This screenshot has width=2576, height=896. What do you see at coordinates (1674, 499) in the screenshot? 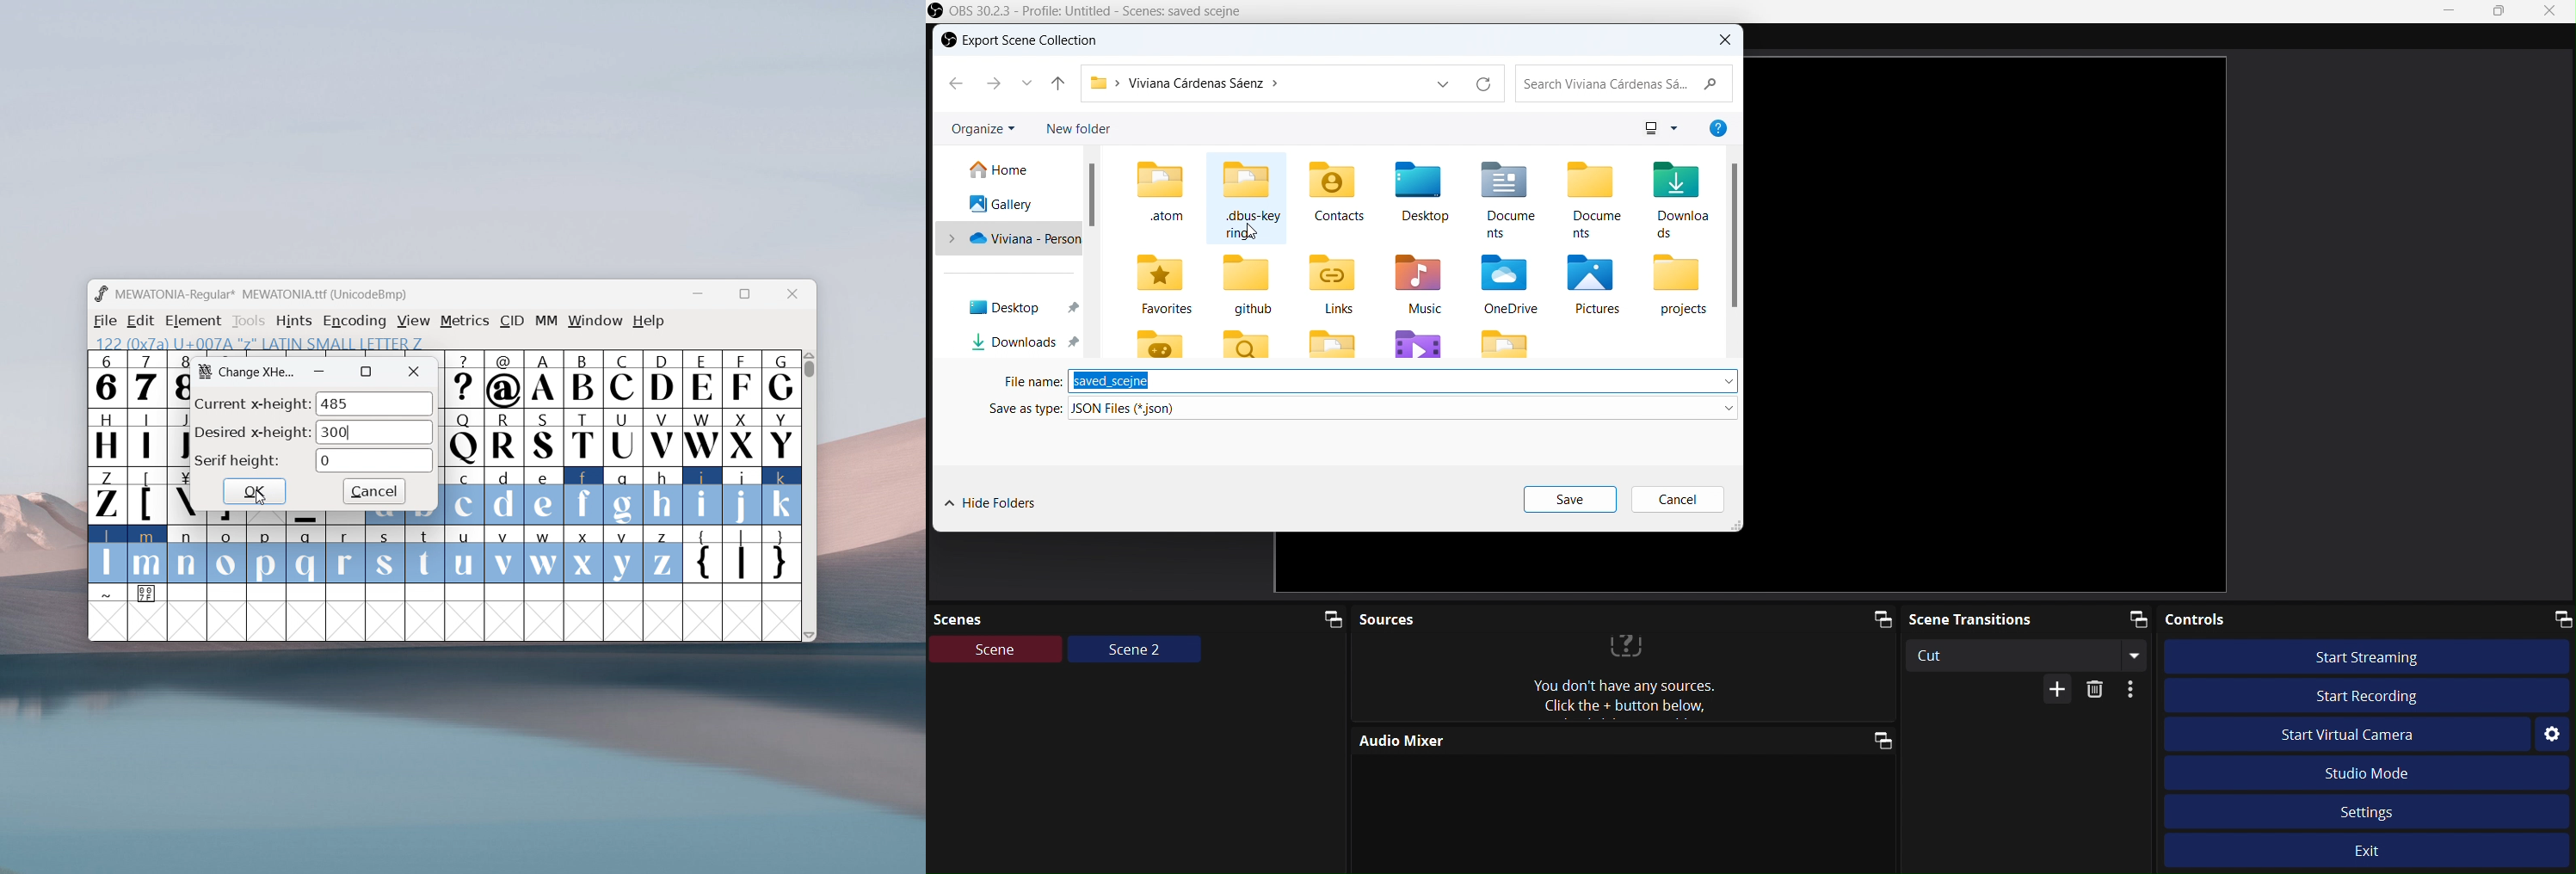
I see `Cancel` at bounding box center [1674, 499].